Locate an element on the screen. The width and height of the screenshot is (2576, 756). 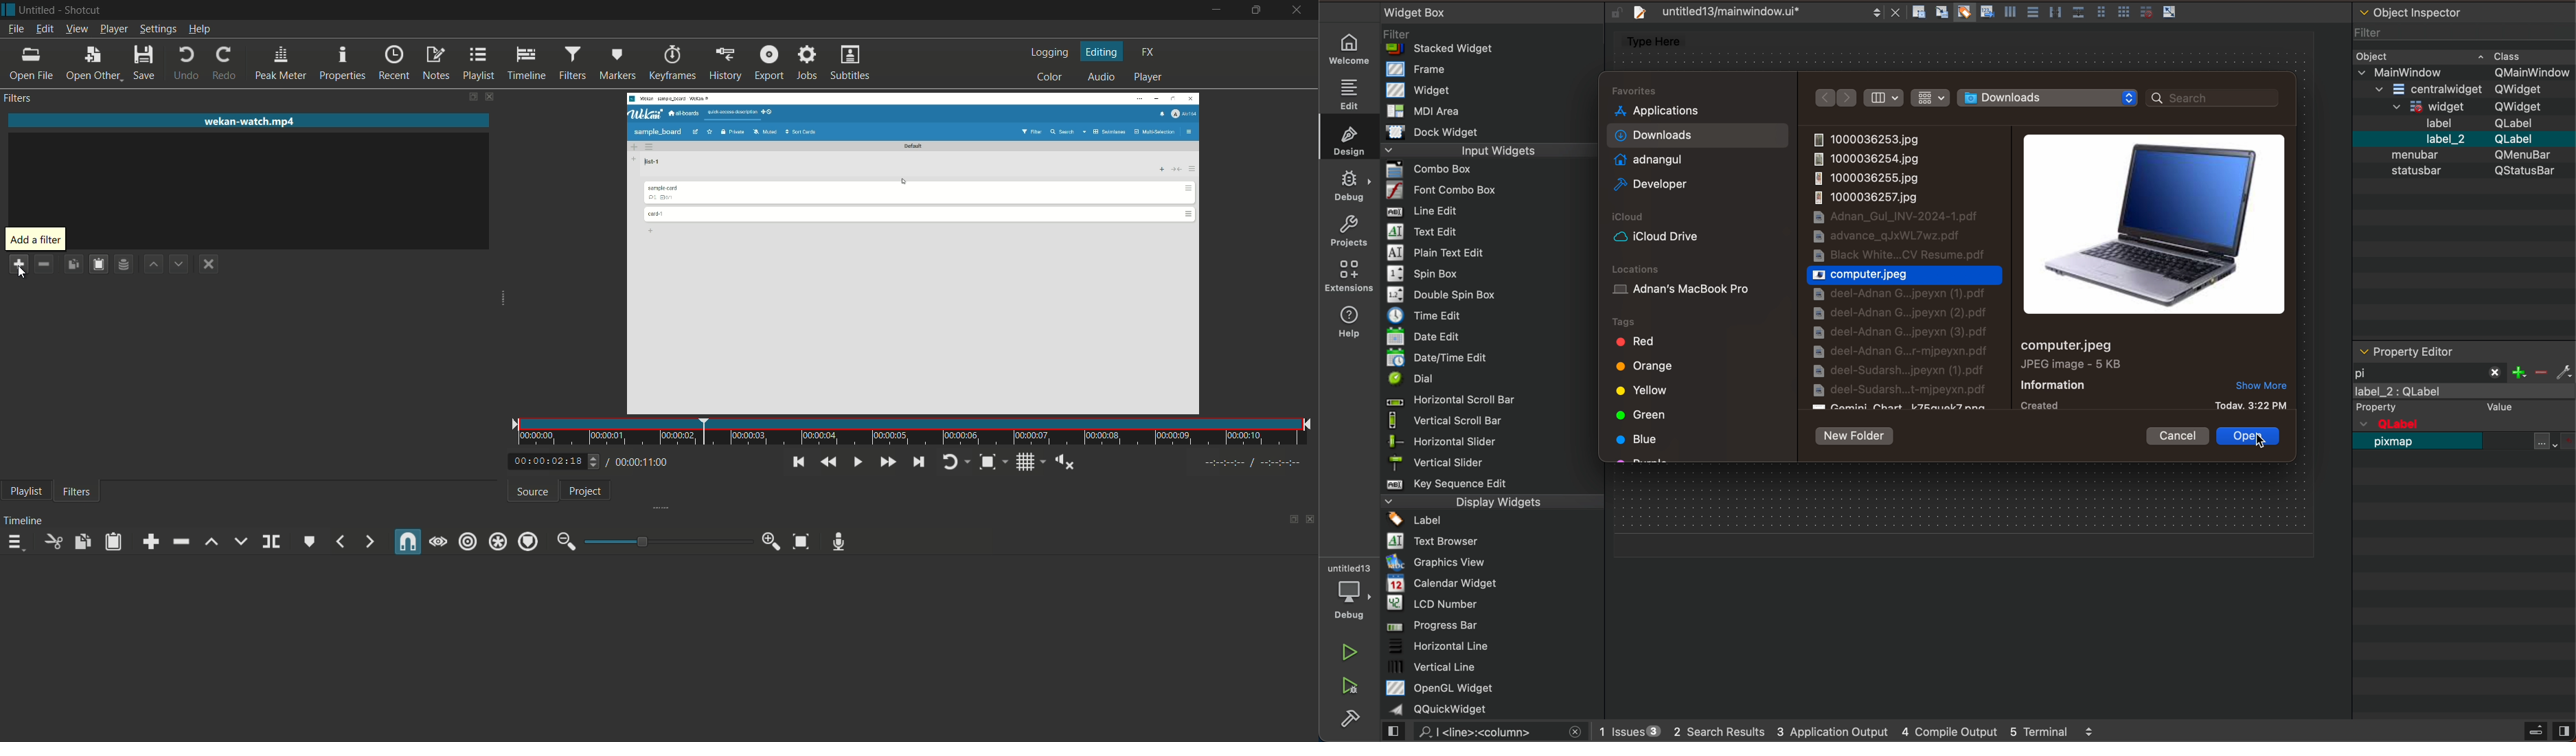
quickly play forward is located at coordinates (887, 462).